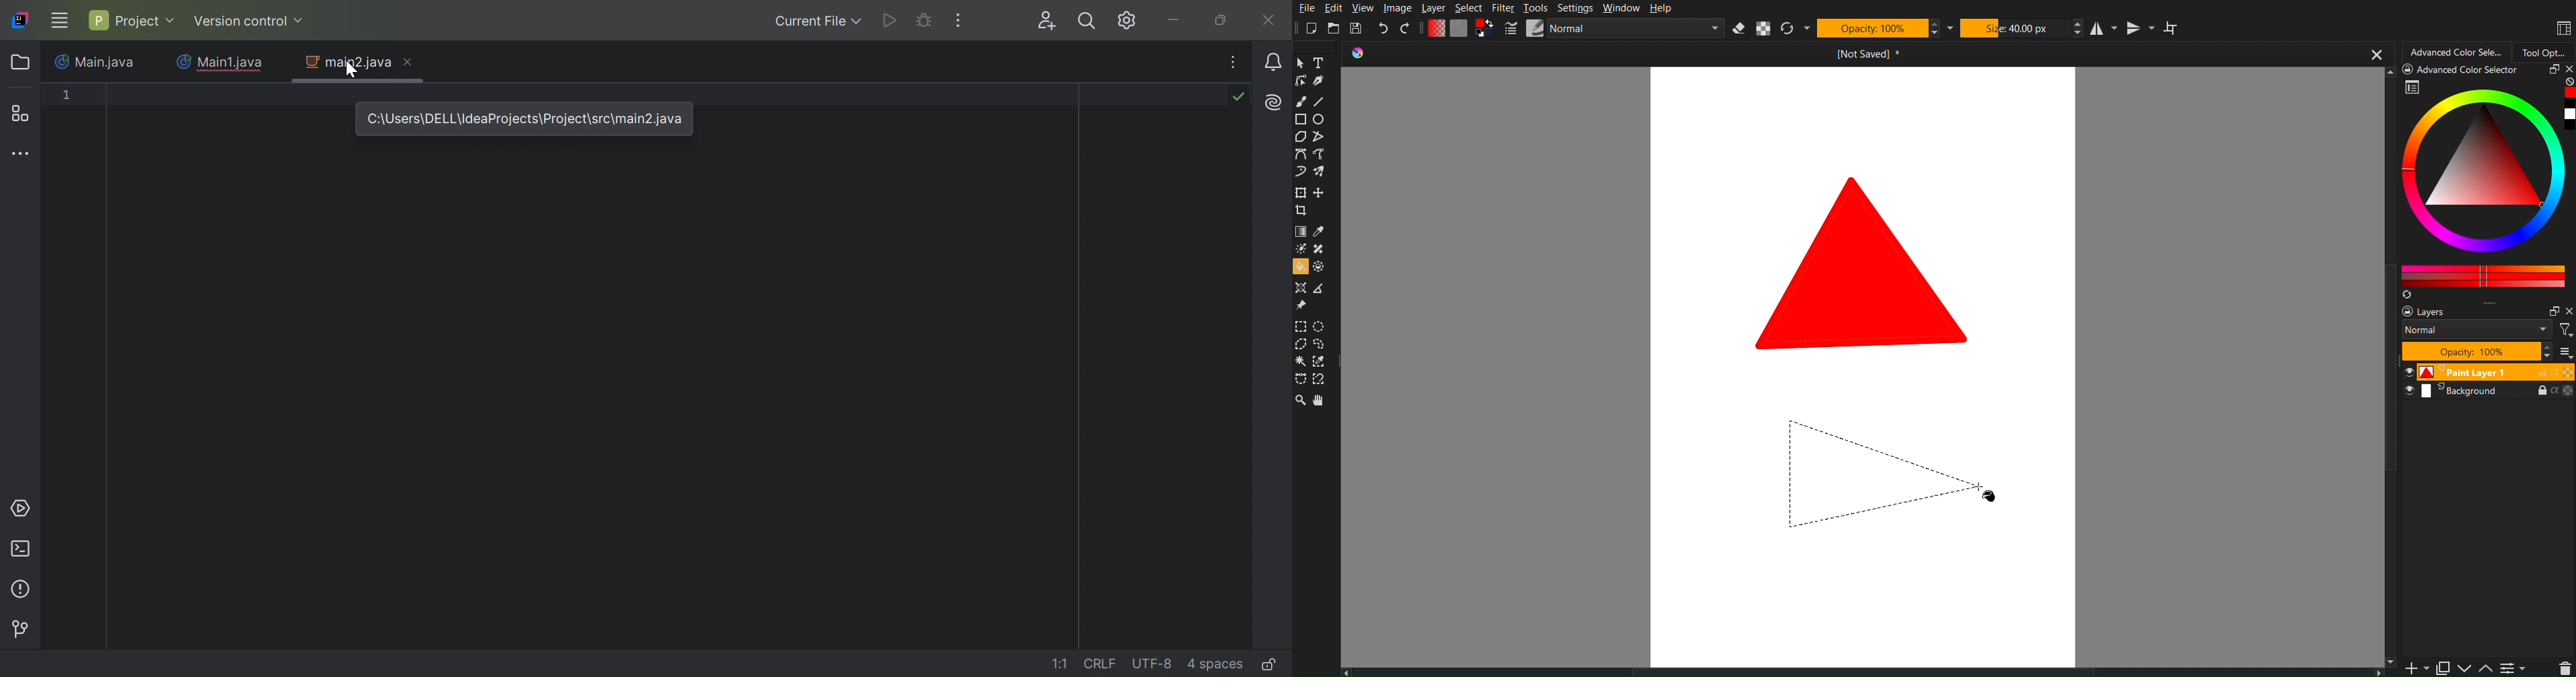  Describe the element at coordinates (1300, 268) in the screenshot. I see `filler` at that location.